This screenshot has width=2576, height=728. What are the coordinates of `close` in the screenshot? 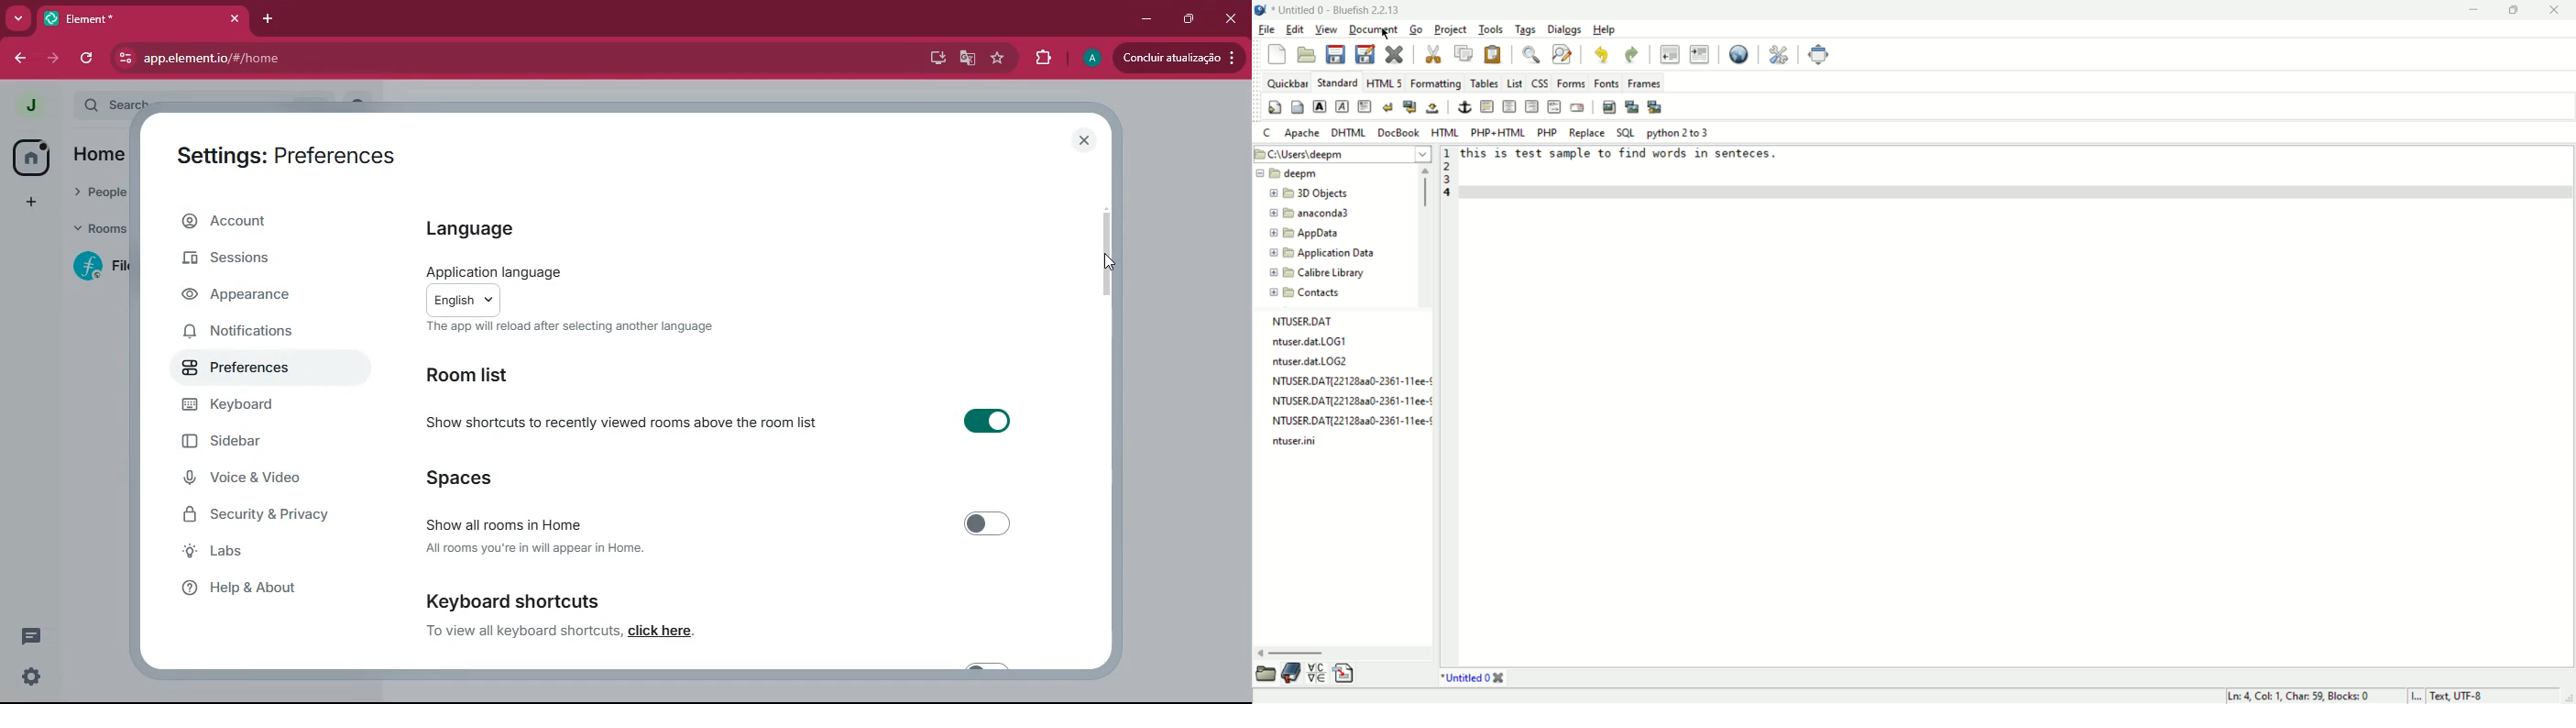 It's located at (2555, 10).